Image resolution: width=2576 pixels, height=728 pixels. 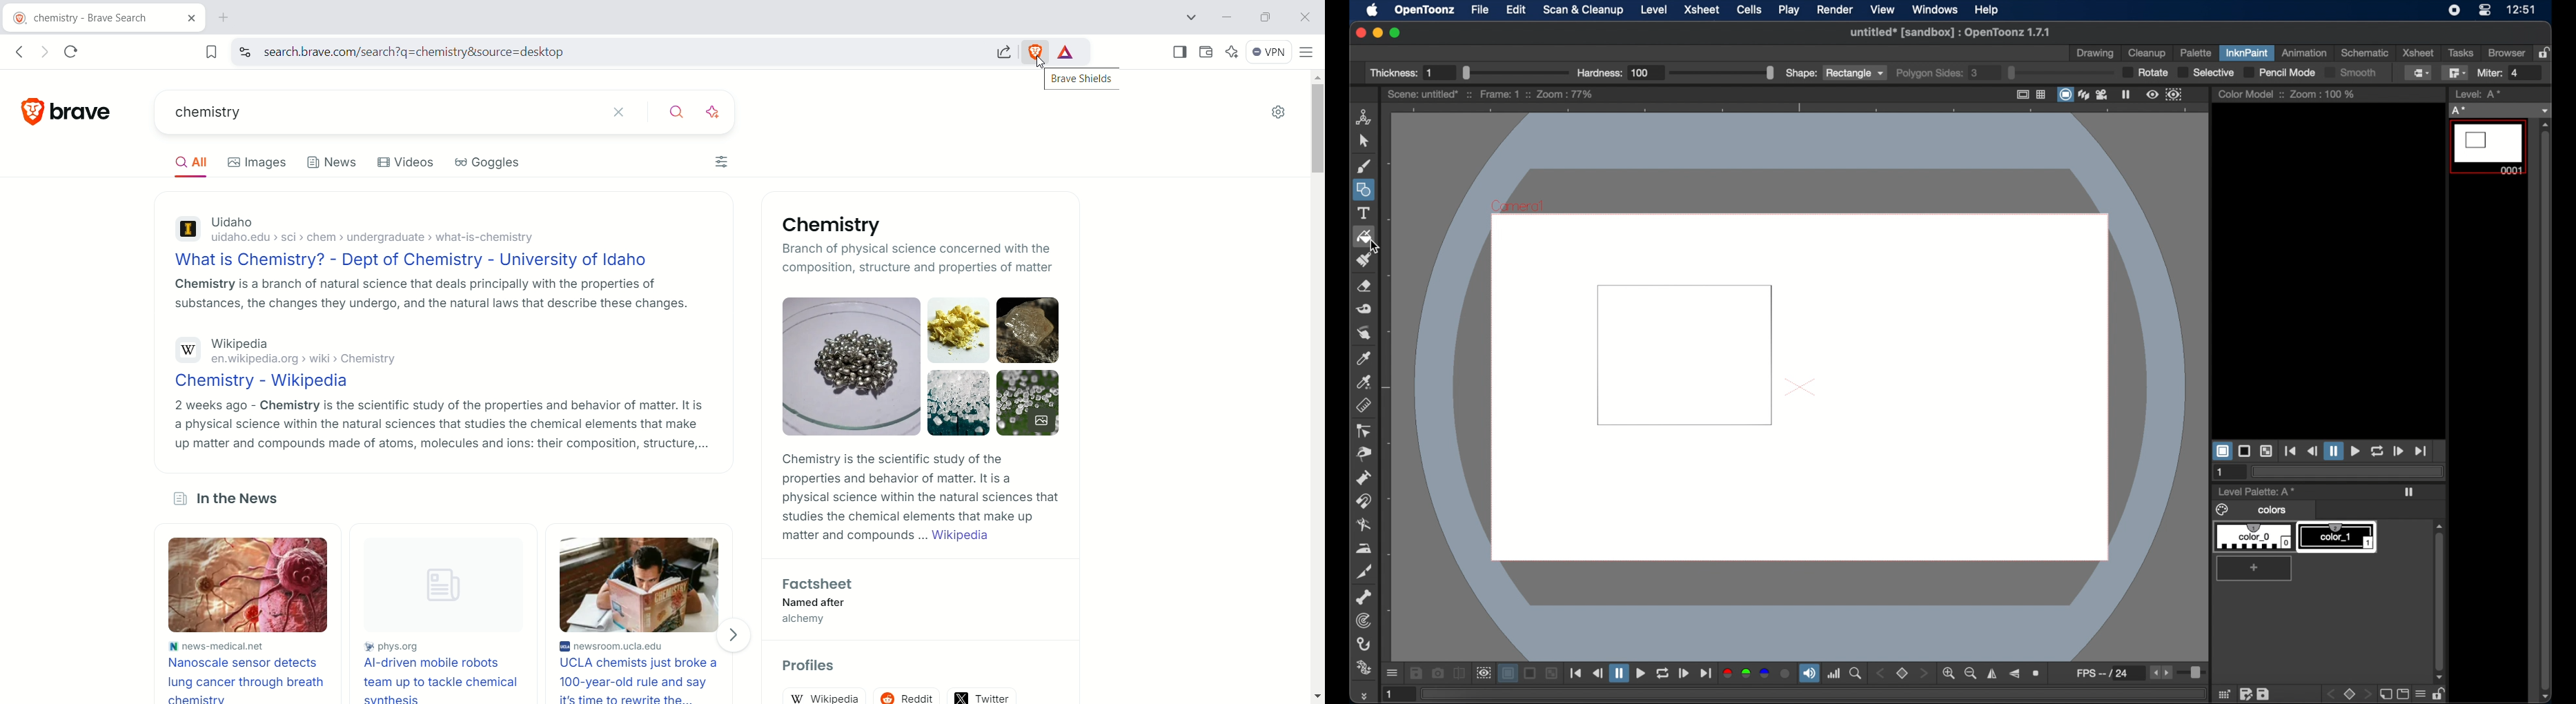 I want to click on Wikipedia, reddit, twitter, so click(x=918, y=692).